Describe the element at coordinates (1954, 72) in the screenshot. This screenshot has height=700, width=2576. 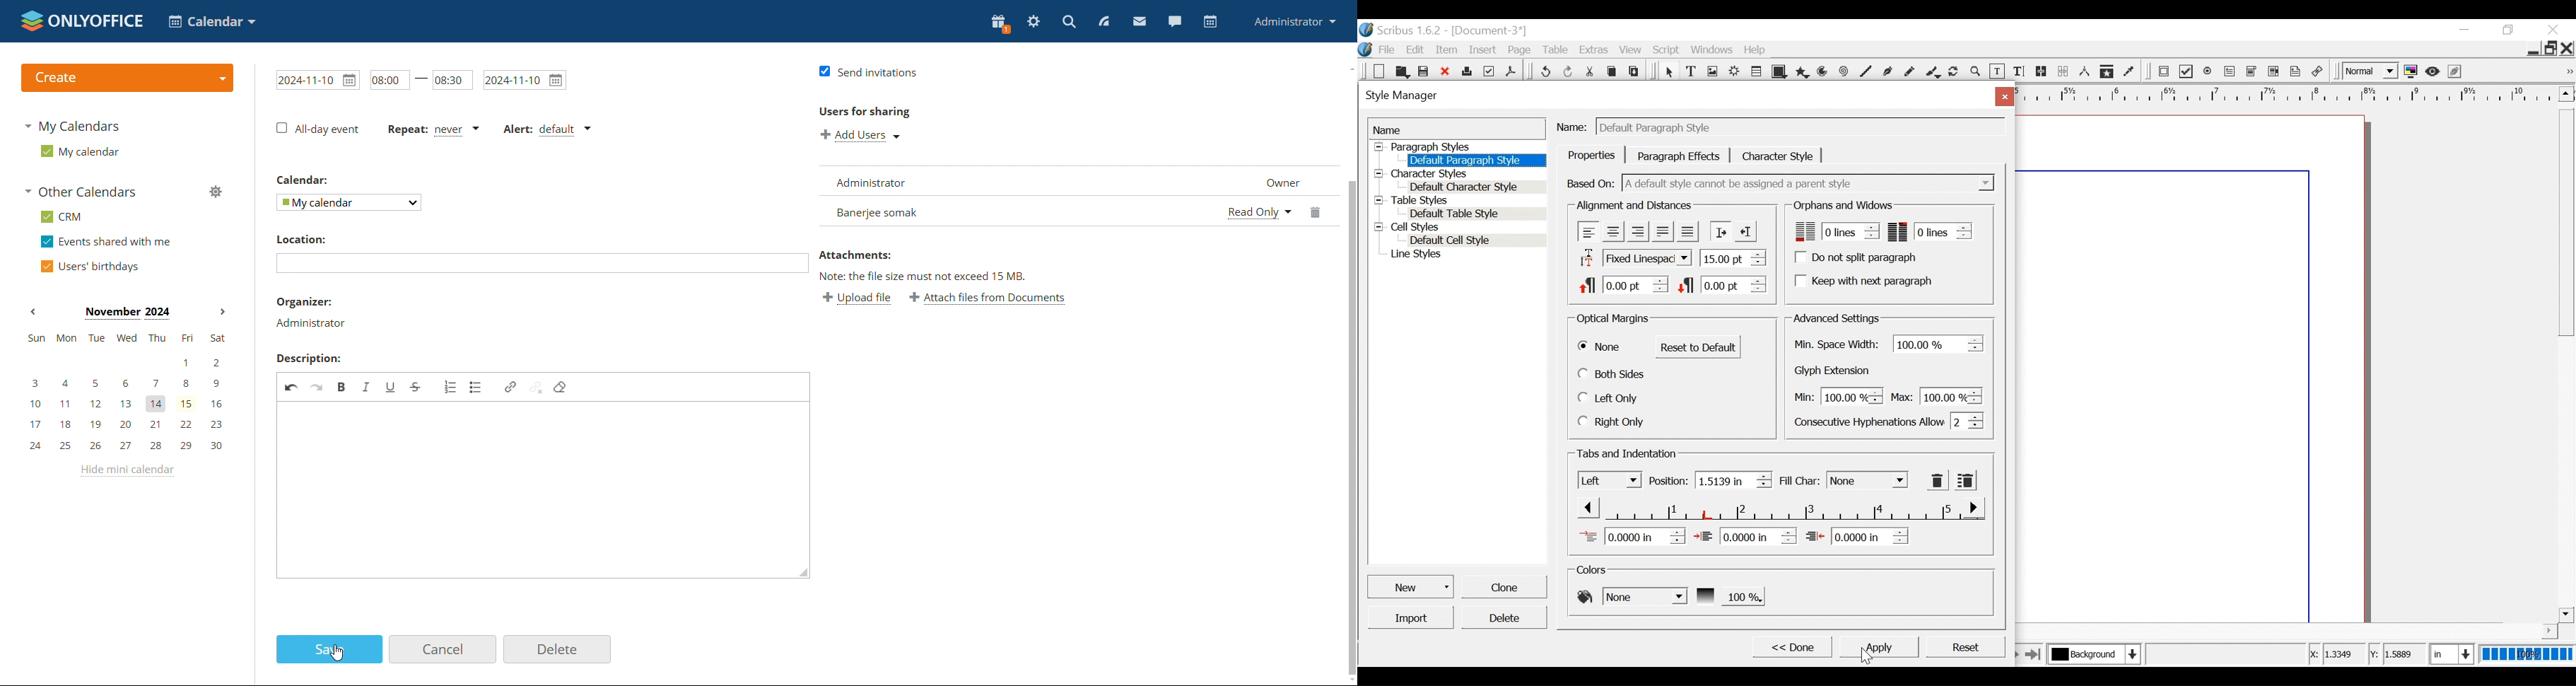
I see `Rotate` at that location.